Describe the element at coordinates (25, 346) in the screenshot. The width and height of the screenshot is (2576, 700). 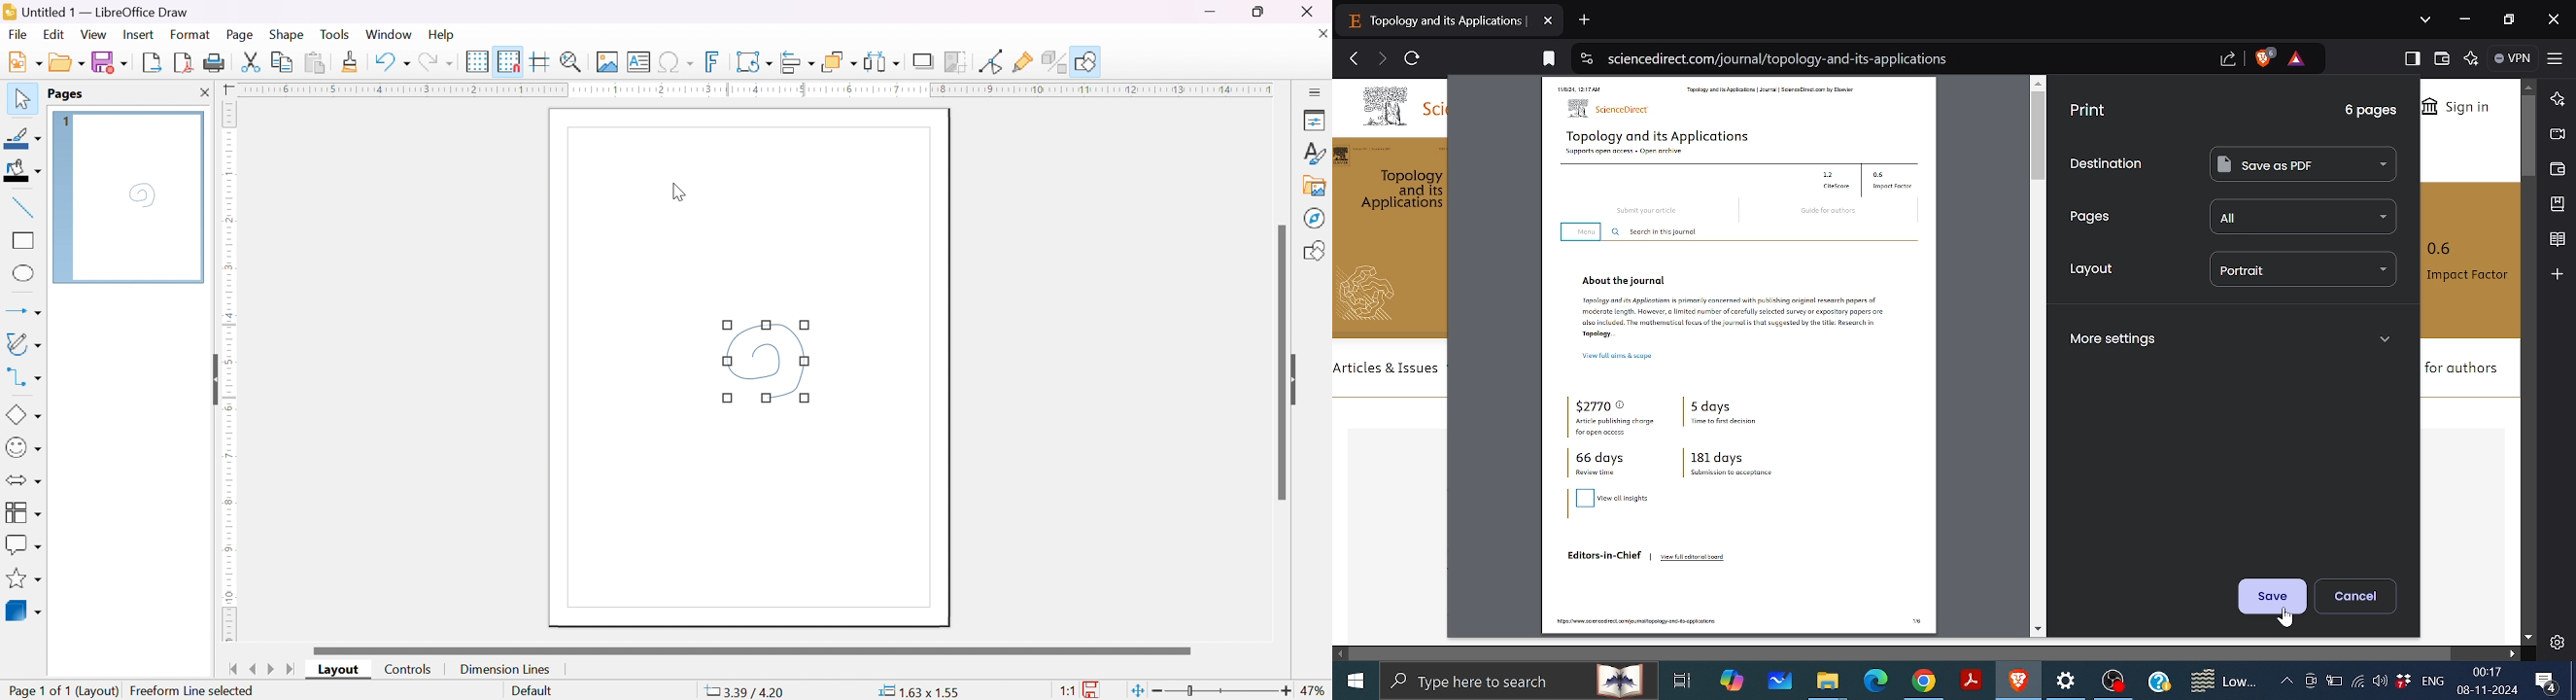
I see `curves and polygons (double click for multi-selection)` at that location.